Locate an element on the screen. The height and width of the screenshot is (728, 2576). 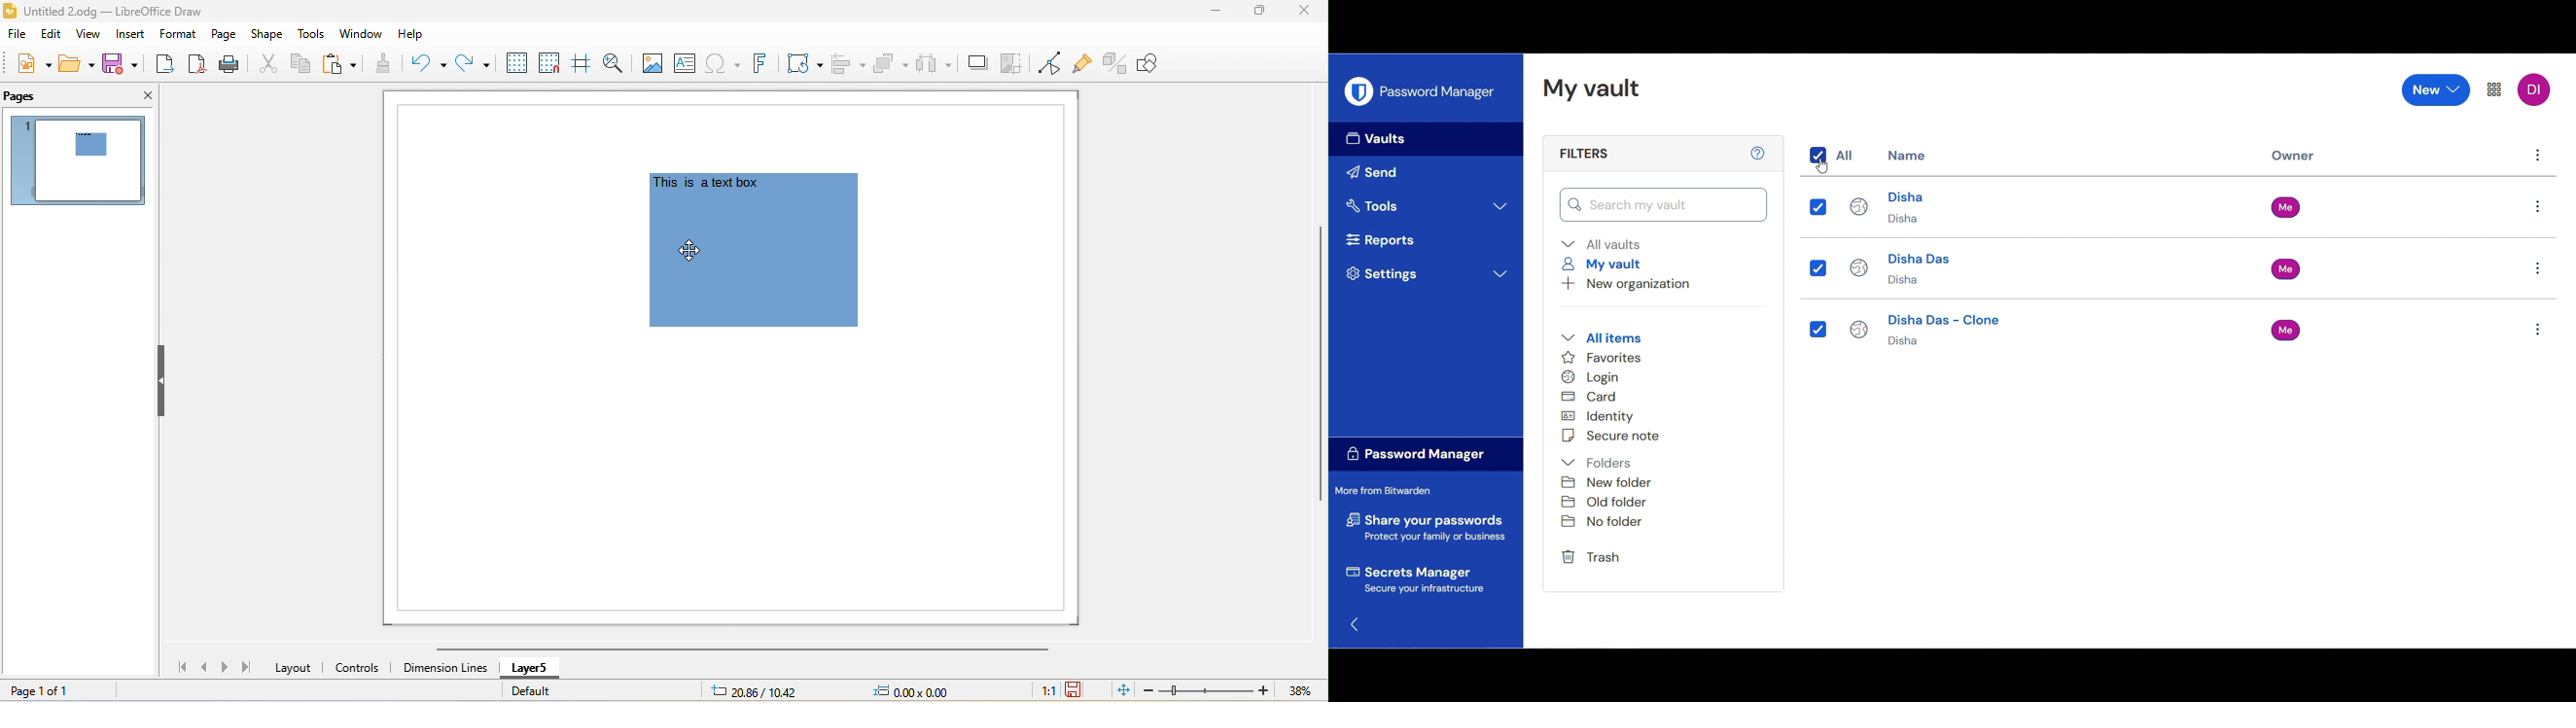
zoom is located at coordinates (1206, 690).